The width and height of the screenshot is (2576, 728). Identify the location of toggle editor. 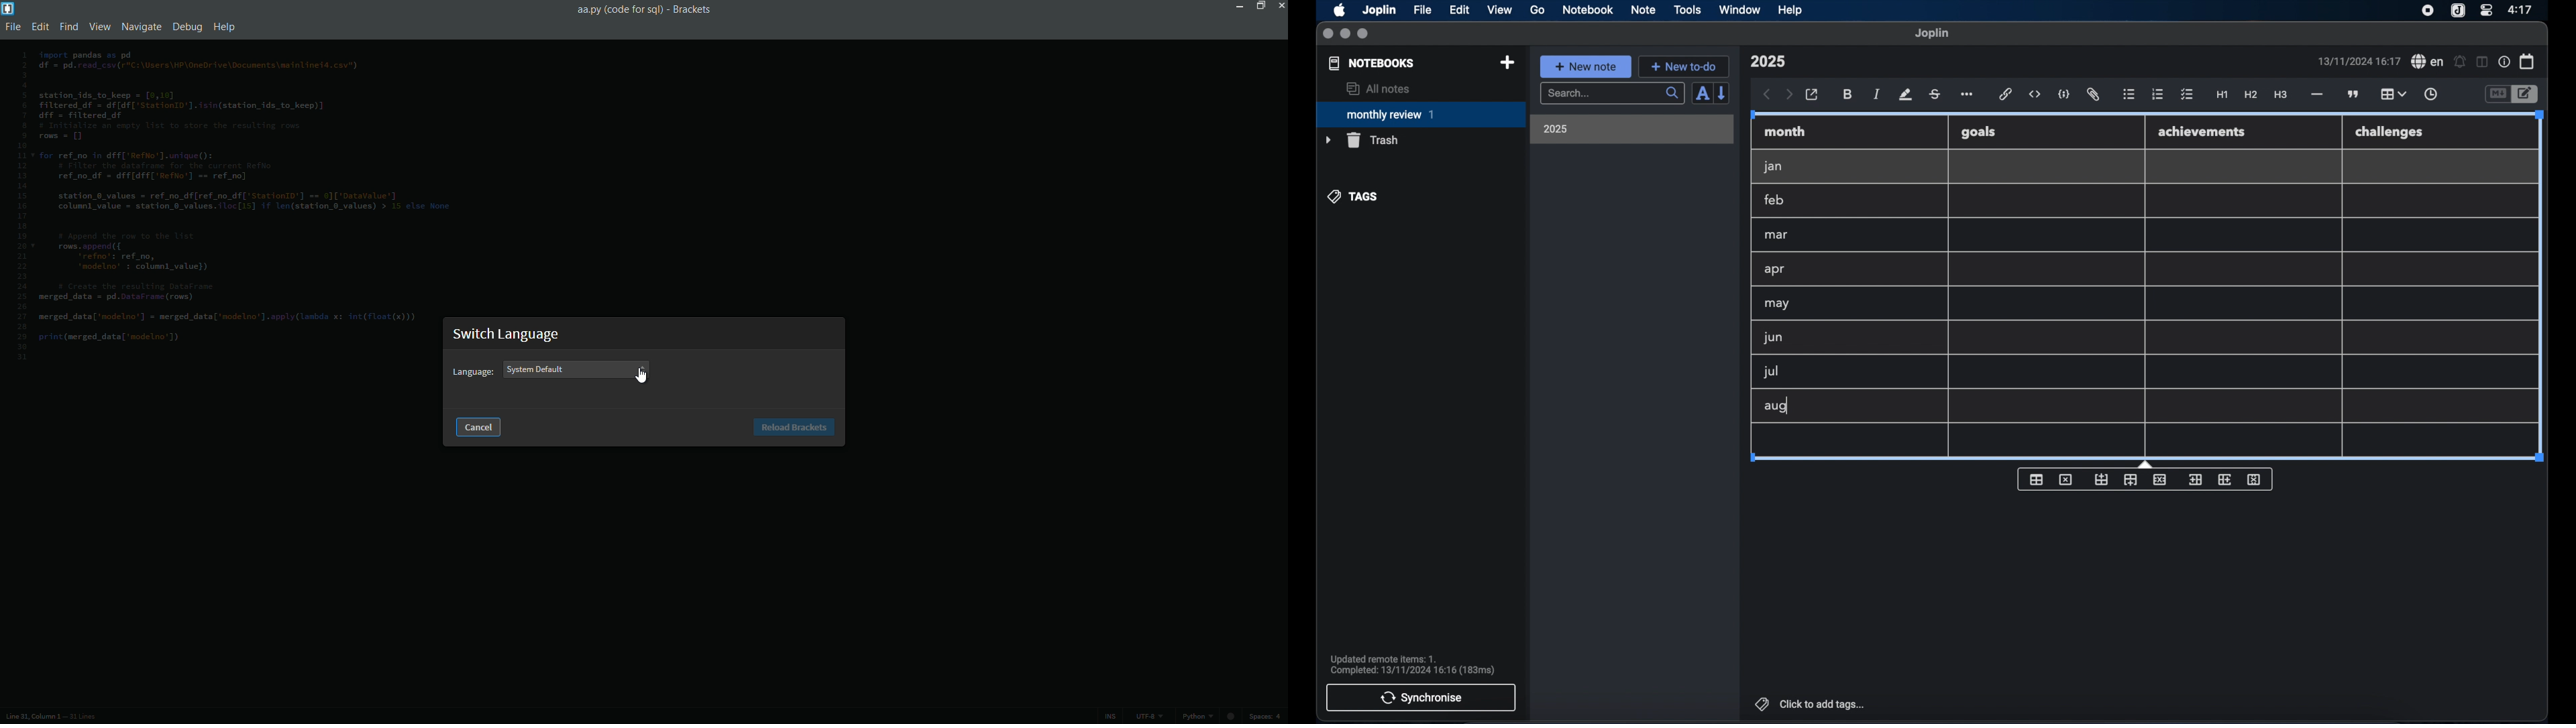
(2527, 95).